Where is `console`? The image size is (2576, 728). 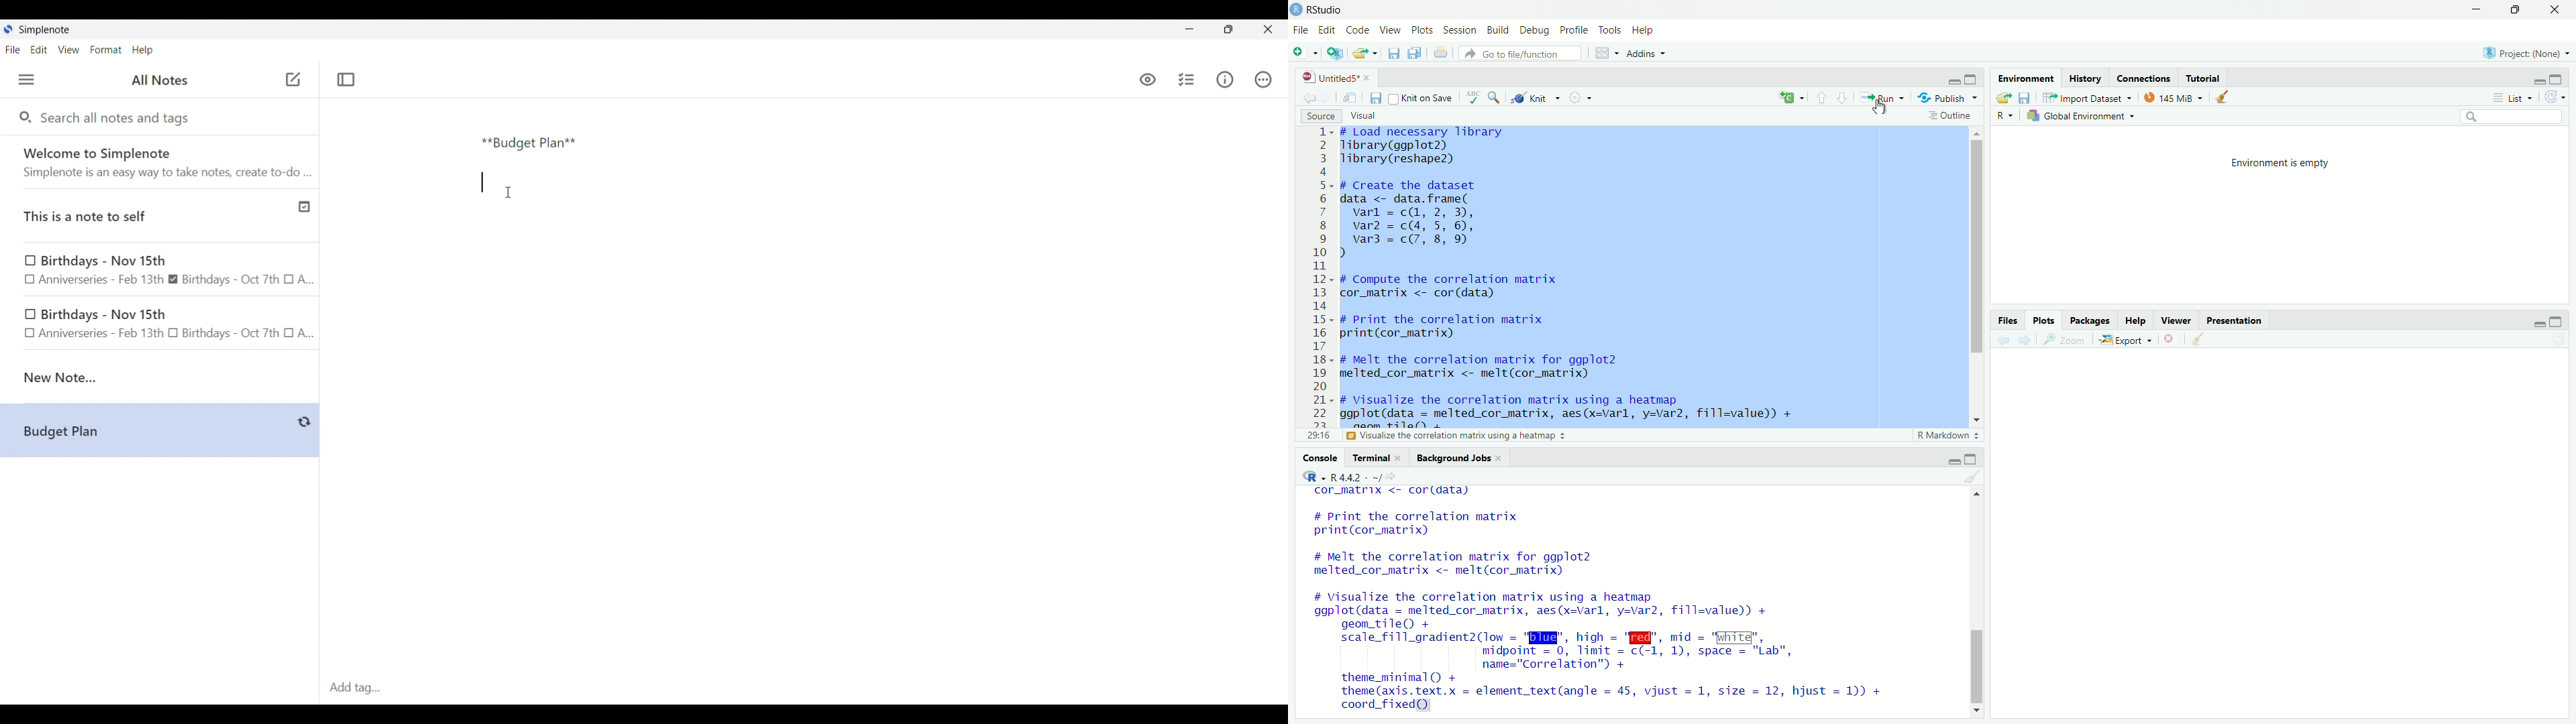
console is located at coordinates (1322, 458).